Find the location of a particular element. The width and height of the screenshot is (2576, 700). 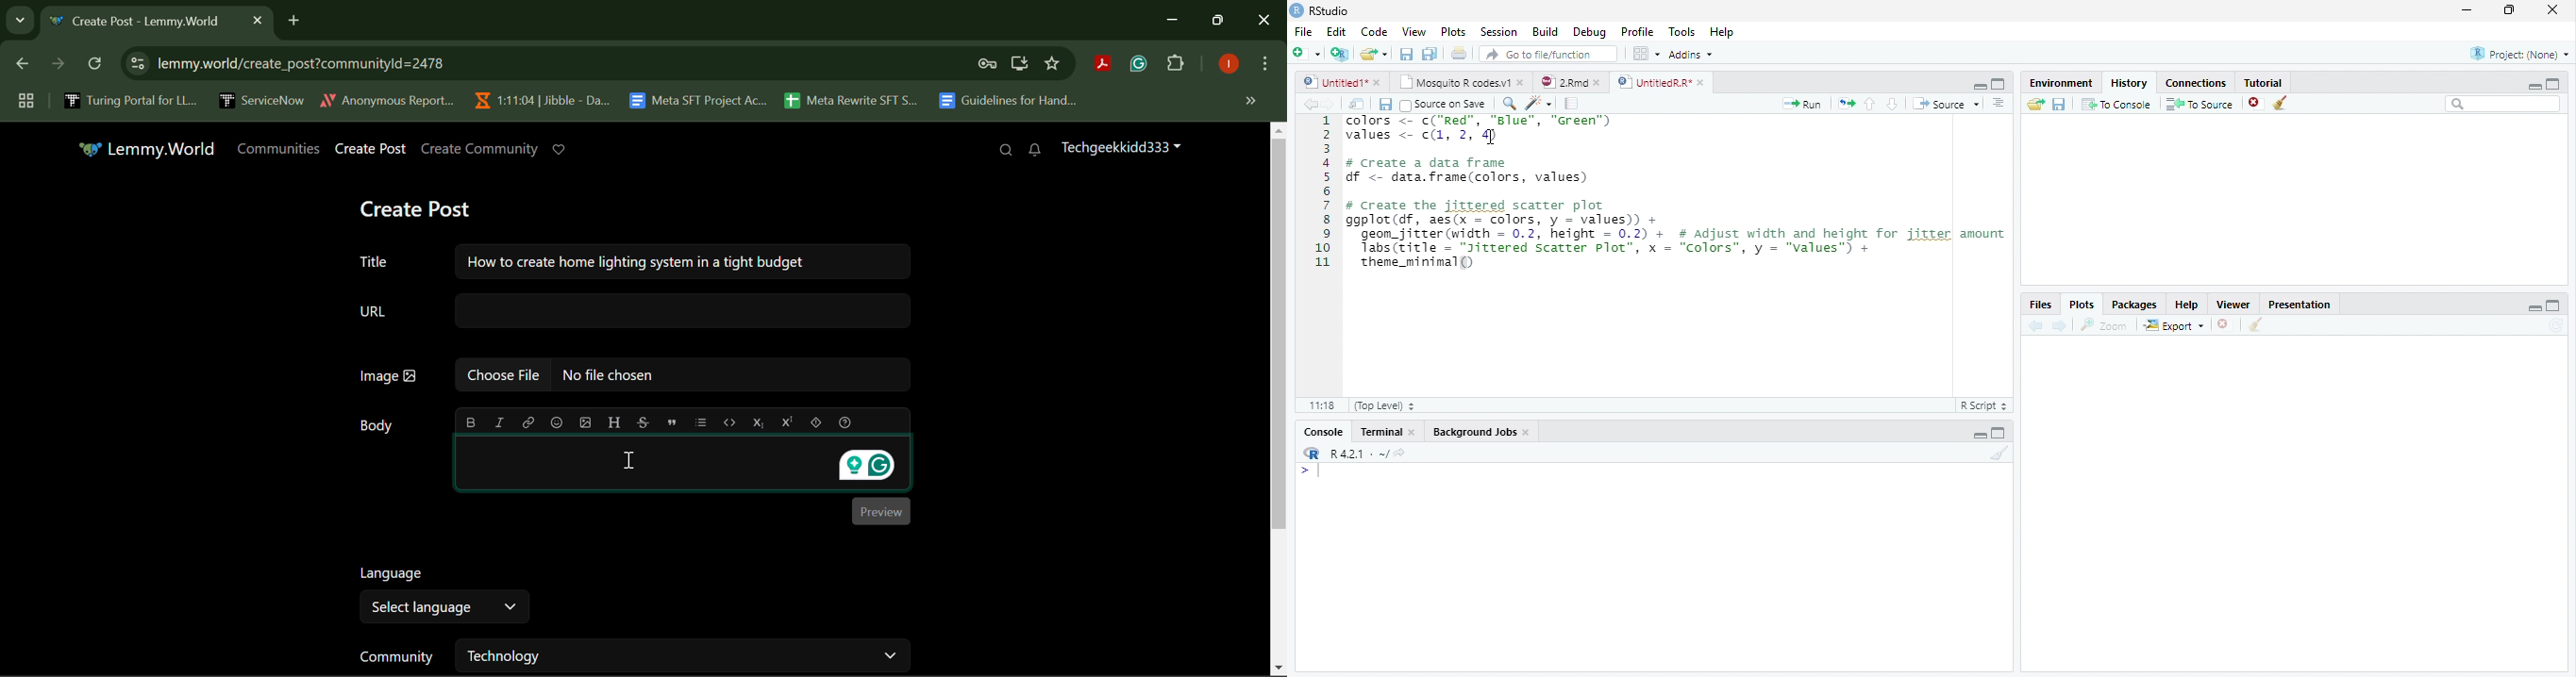

Console is located at coordinates (1324, 431).